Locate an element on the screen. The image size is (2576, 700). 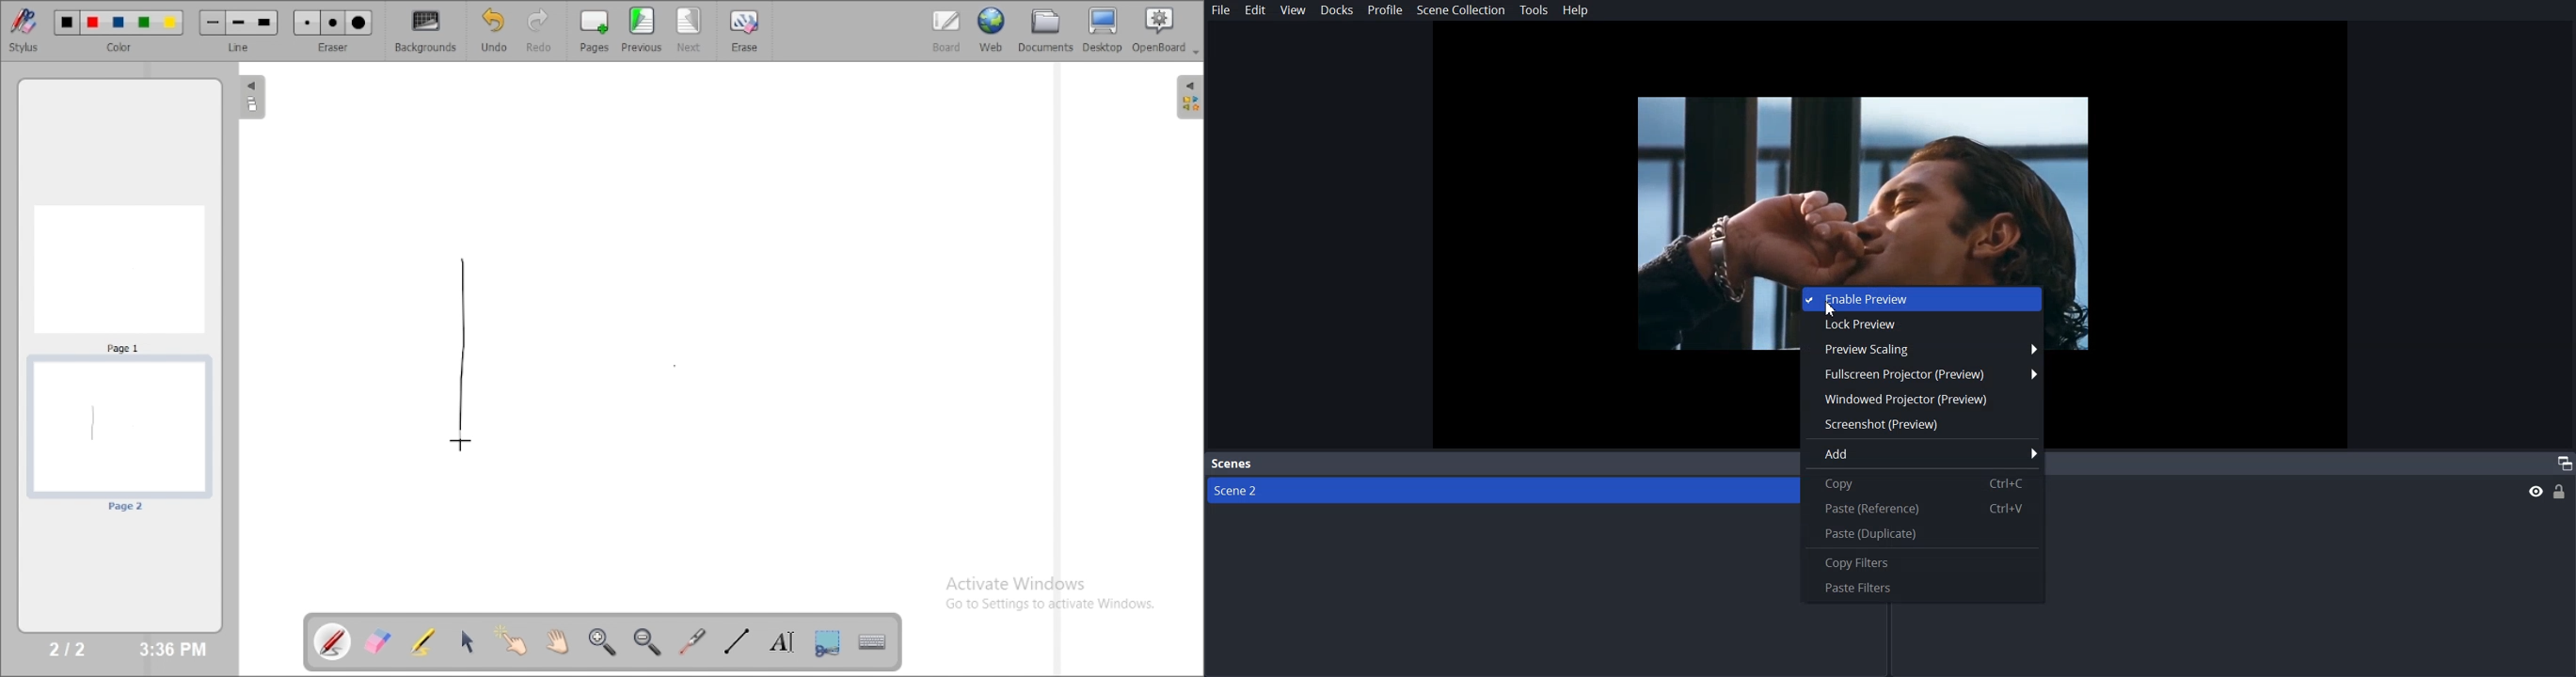
Enable Preview is located at coordinates (1922, 299).